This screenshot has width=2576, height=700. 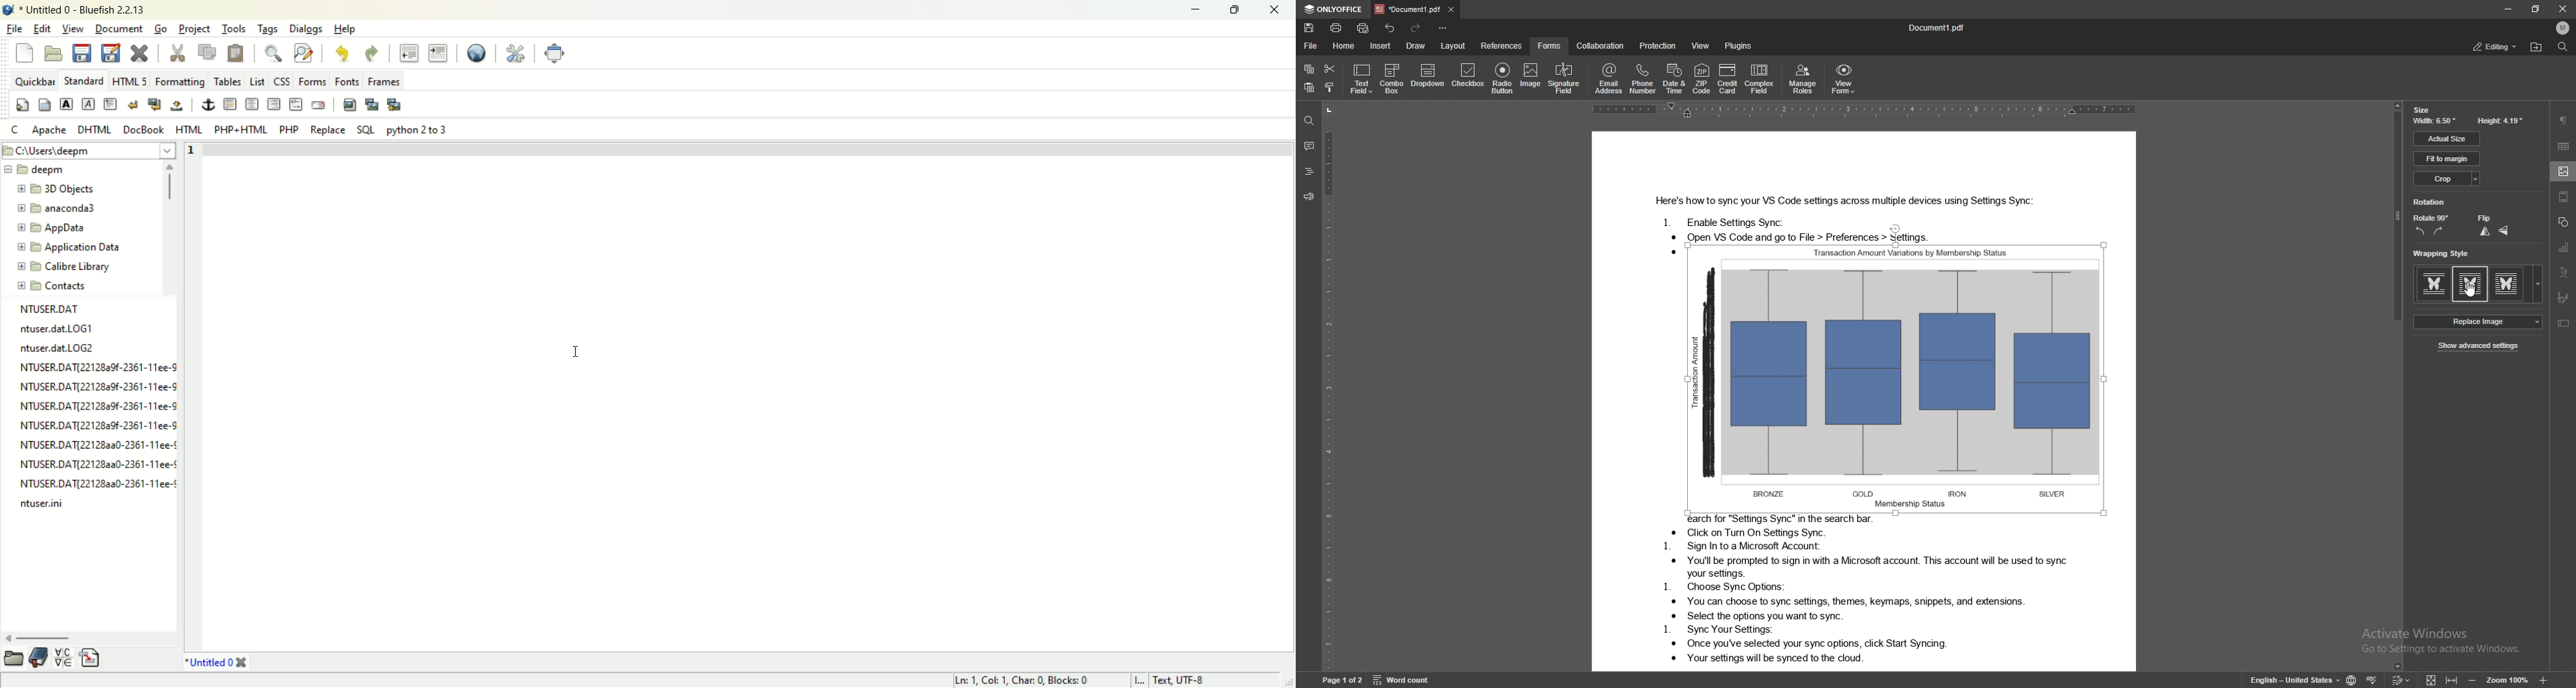 I want to click on zoom out, so click(x=2473, y=680).